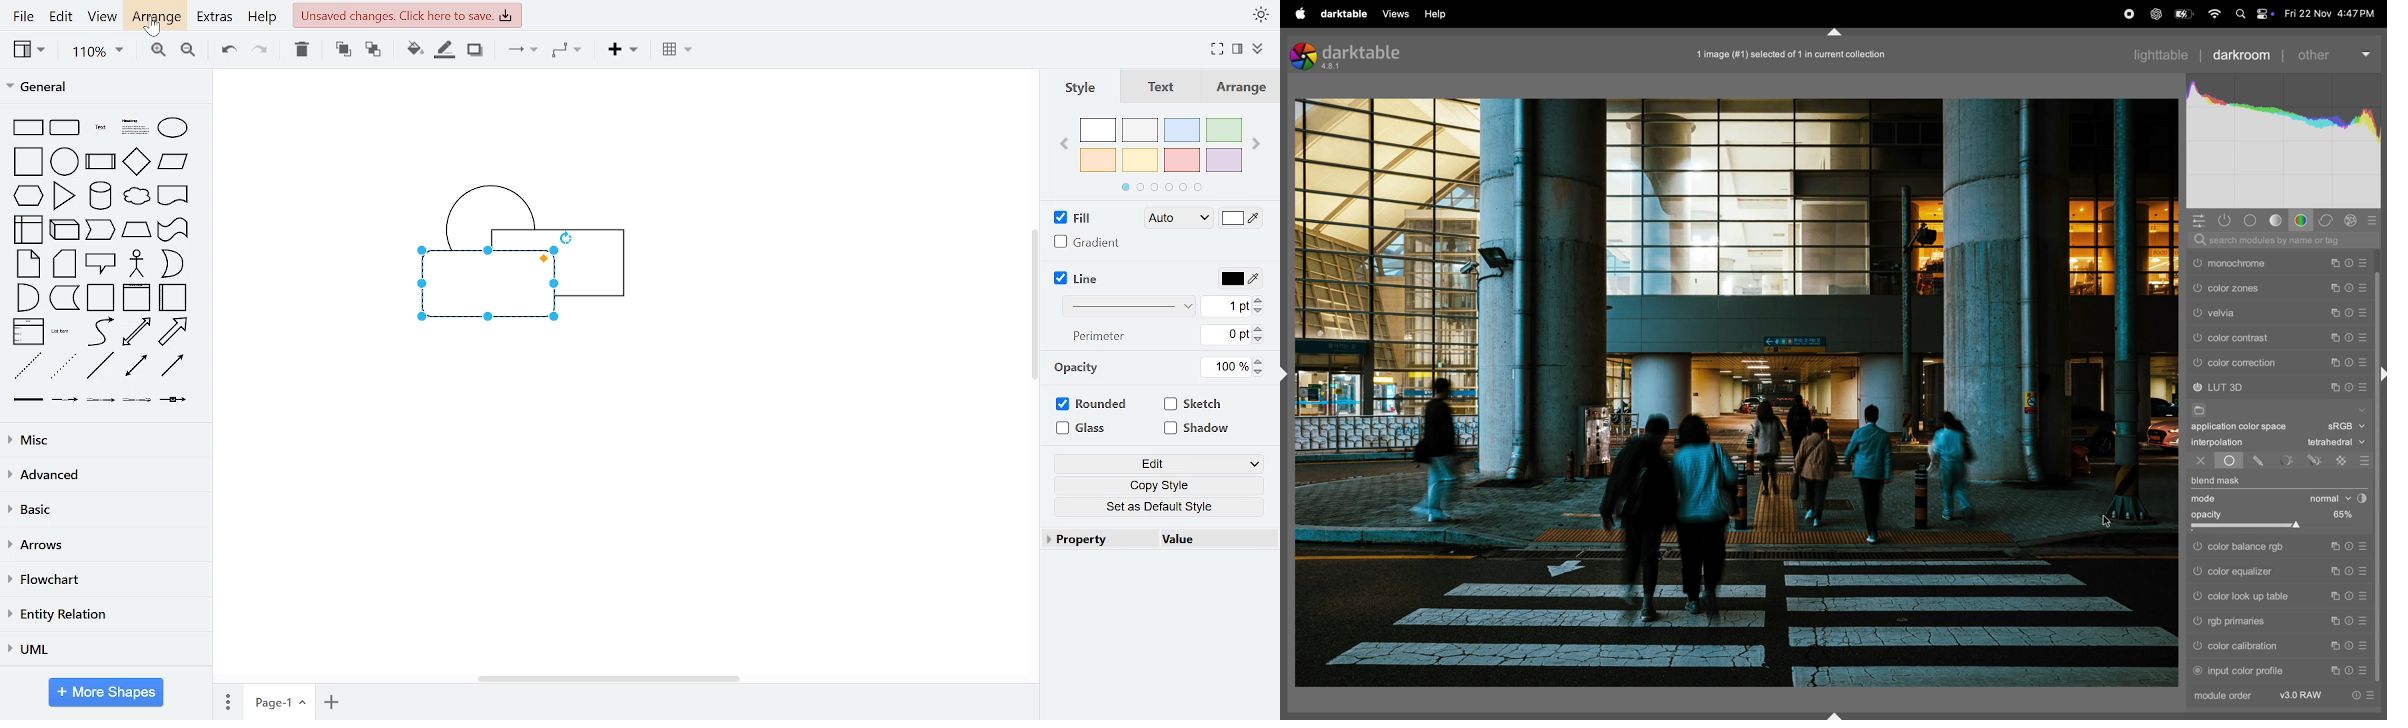  What do you see at coordinates (22, 16) in the screenshot?
I see `file` at bounding box center [22, 16].